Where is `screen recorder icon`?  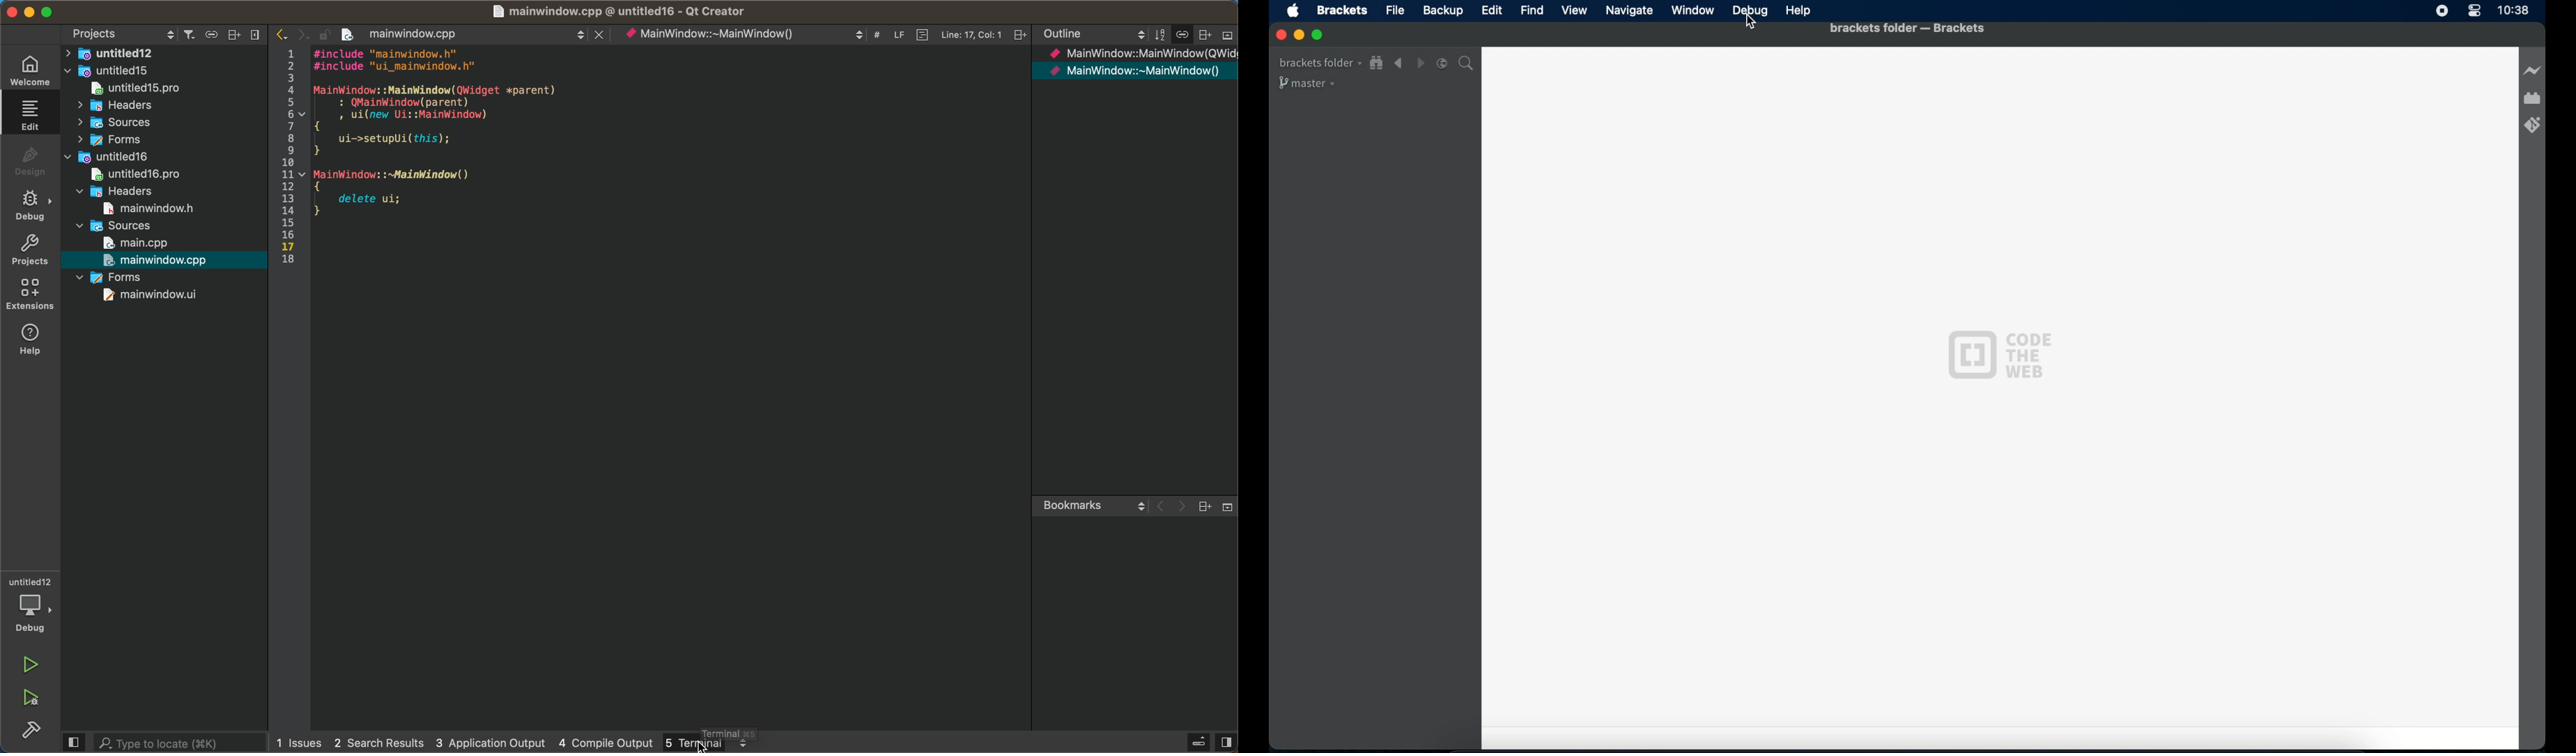 screen recorder icon is located at coordinates (2442, 10).